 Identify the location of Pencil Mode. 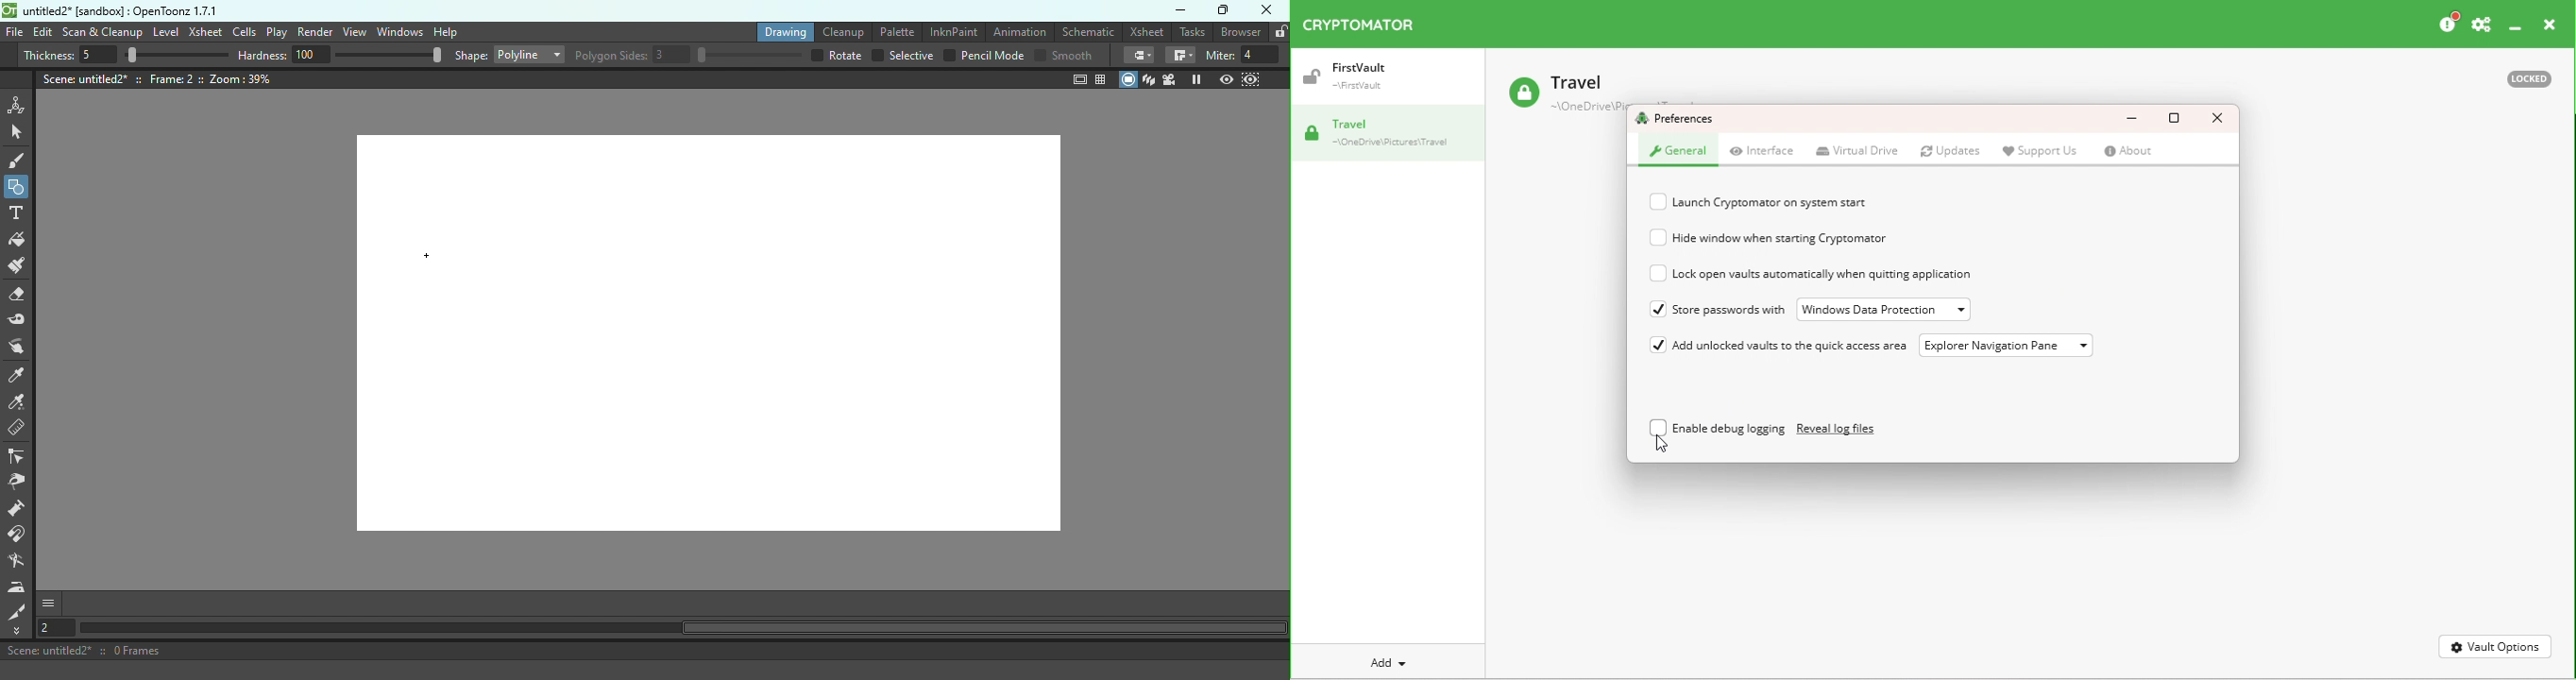
(983, 57).